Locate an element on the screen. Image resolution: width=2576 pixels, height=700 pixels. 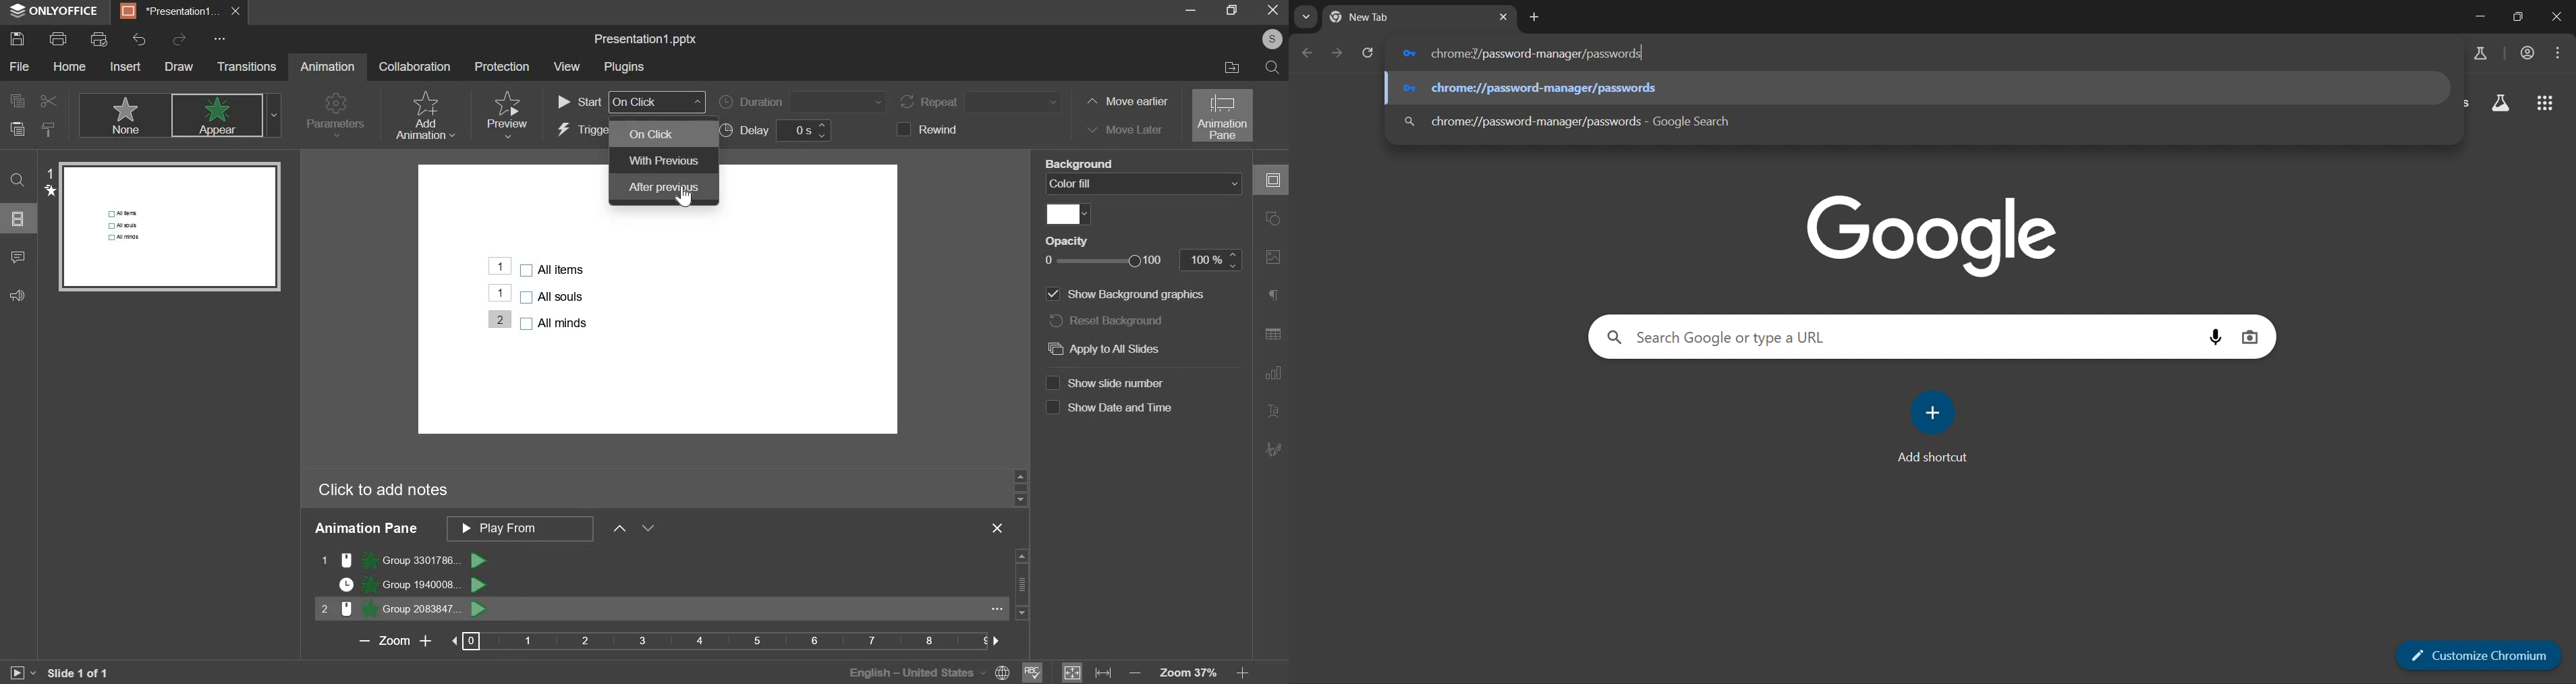
right side bar is located at coordinates (1272, 315).